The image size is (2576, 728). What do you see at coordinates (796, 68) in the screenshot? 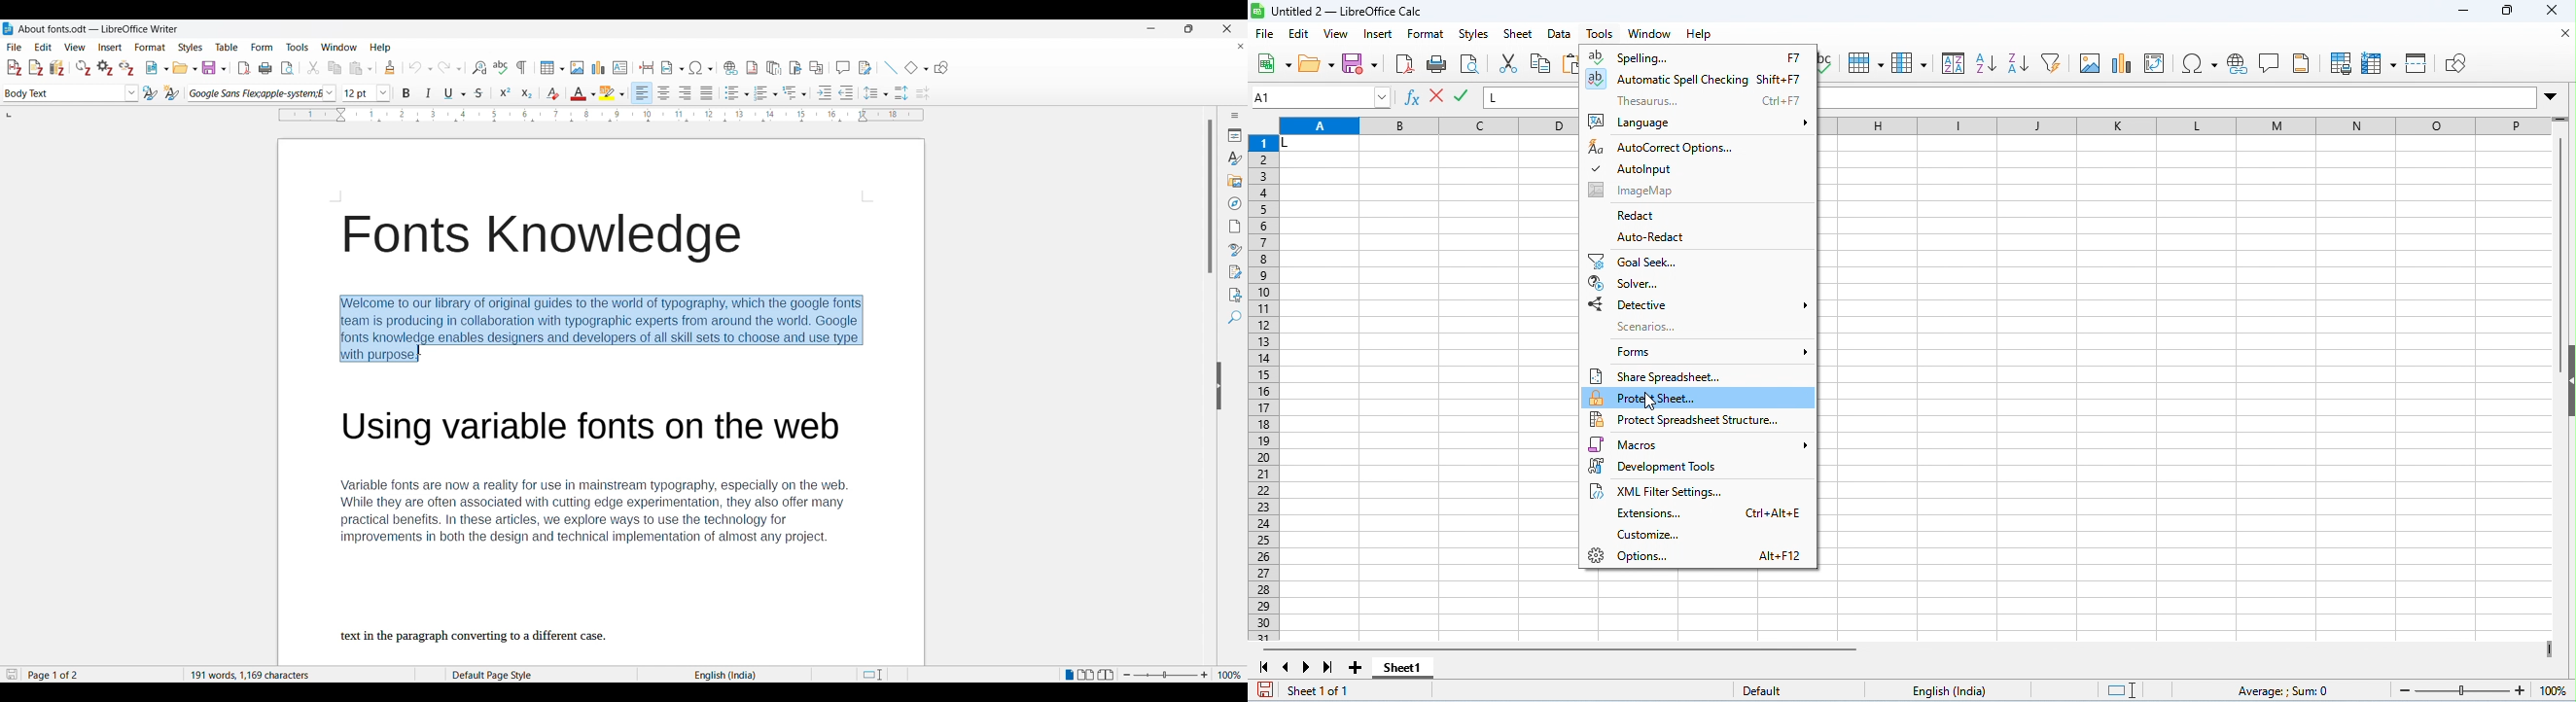
I see `Insert bookmark` at bounding box center [796, 68].